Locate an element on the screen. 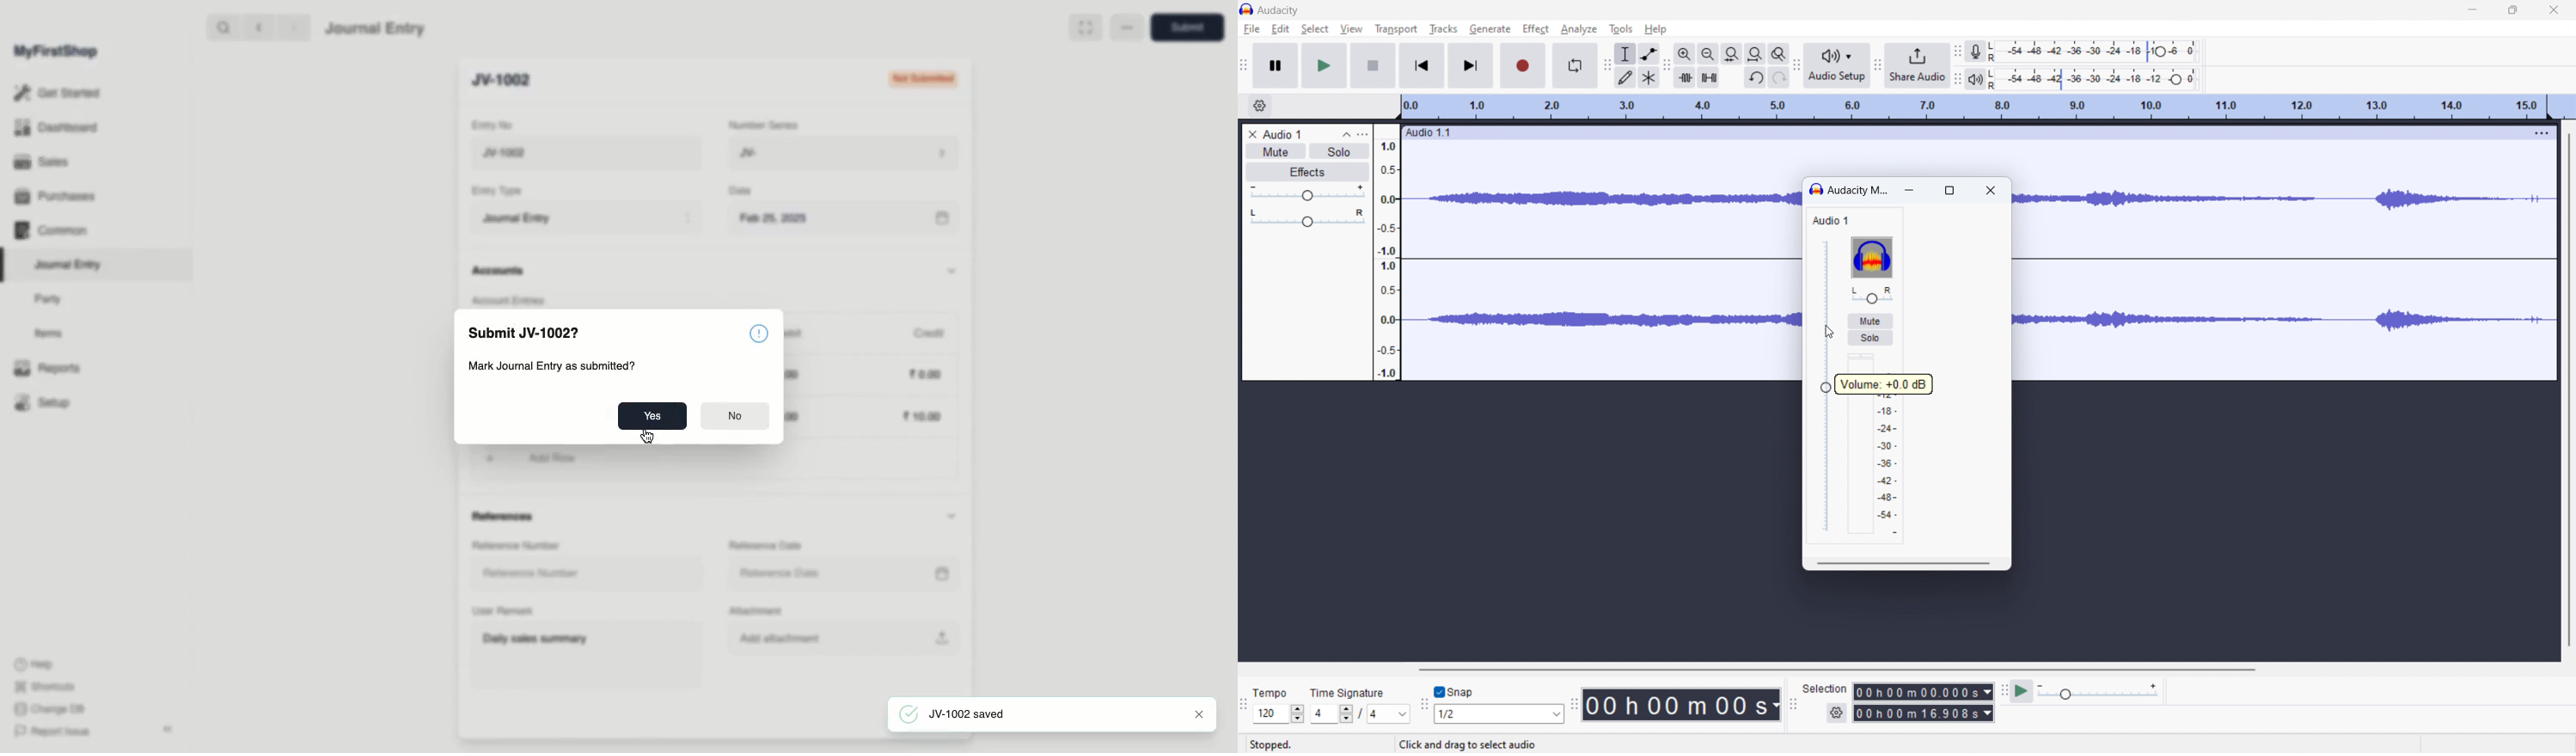  backward < is located at coordinates (254, 28).